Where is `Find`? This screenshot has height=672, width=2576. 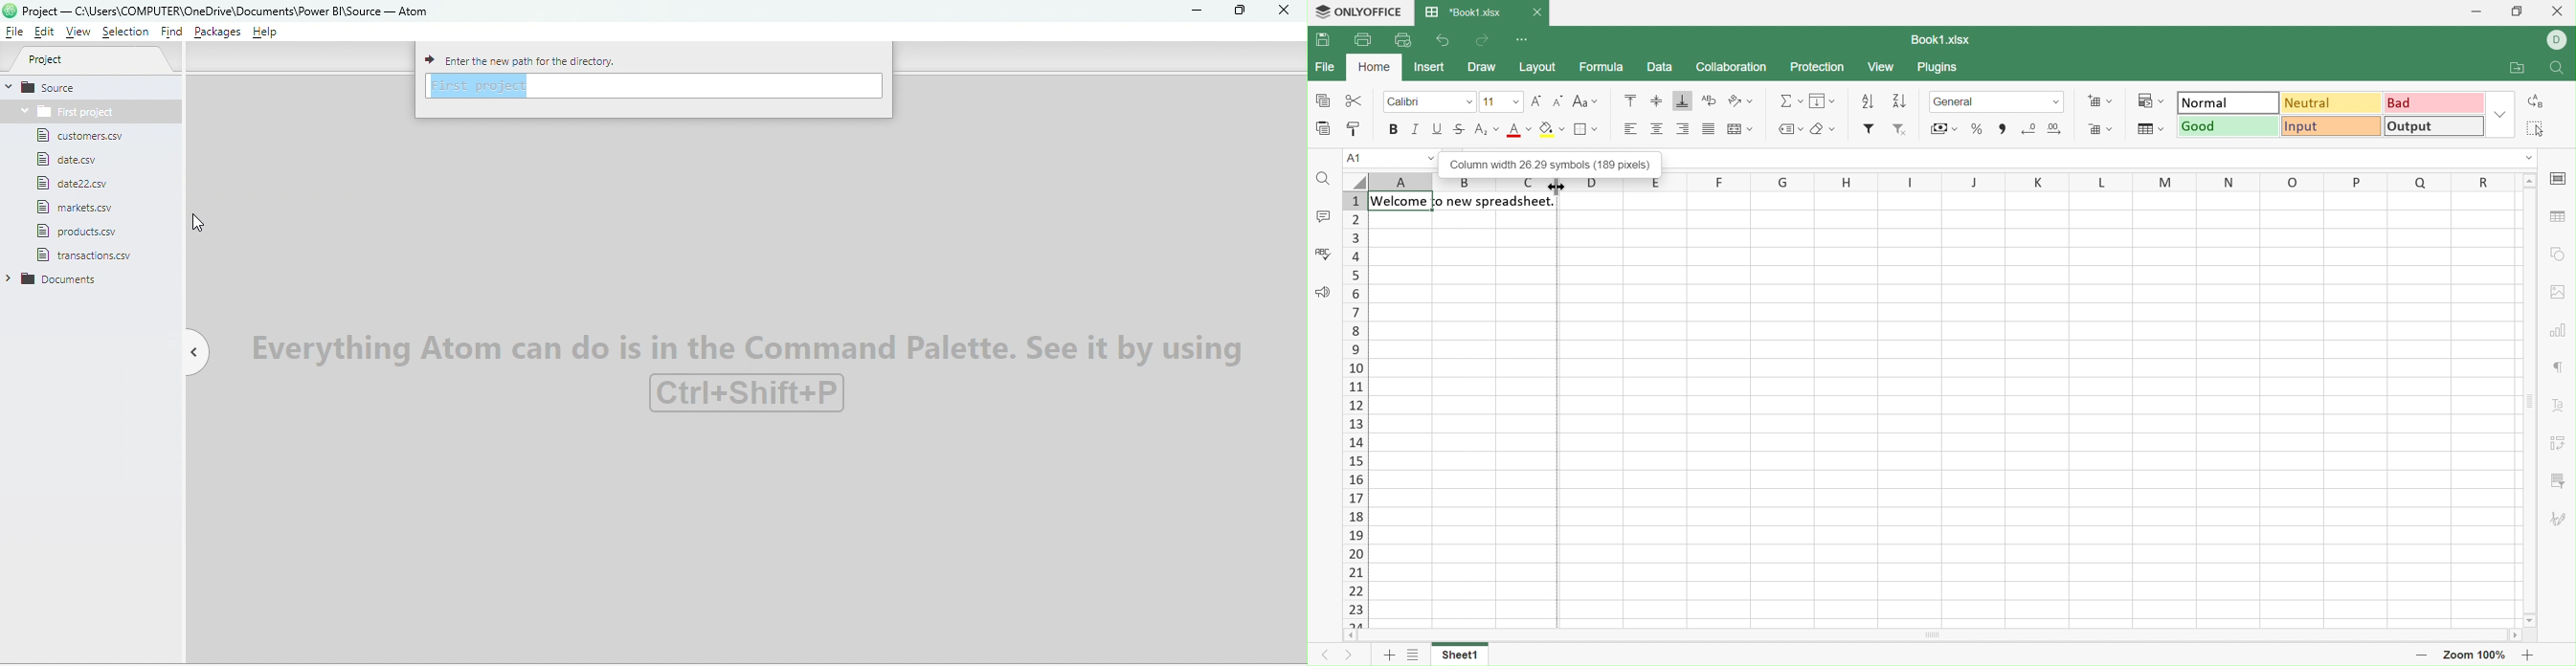 Find is located at coordinates (1322, 178).